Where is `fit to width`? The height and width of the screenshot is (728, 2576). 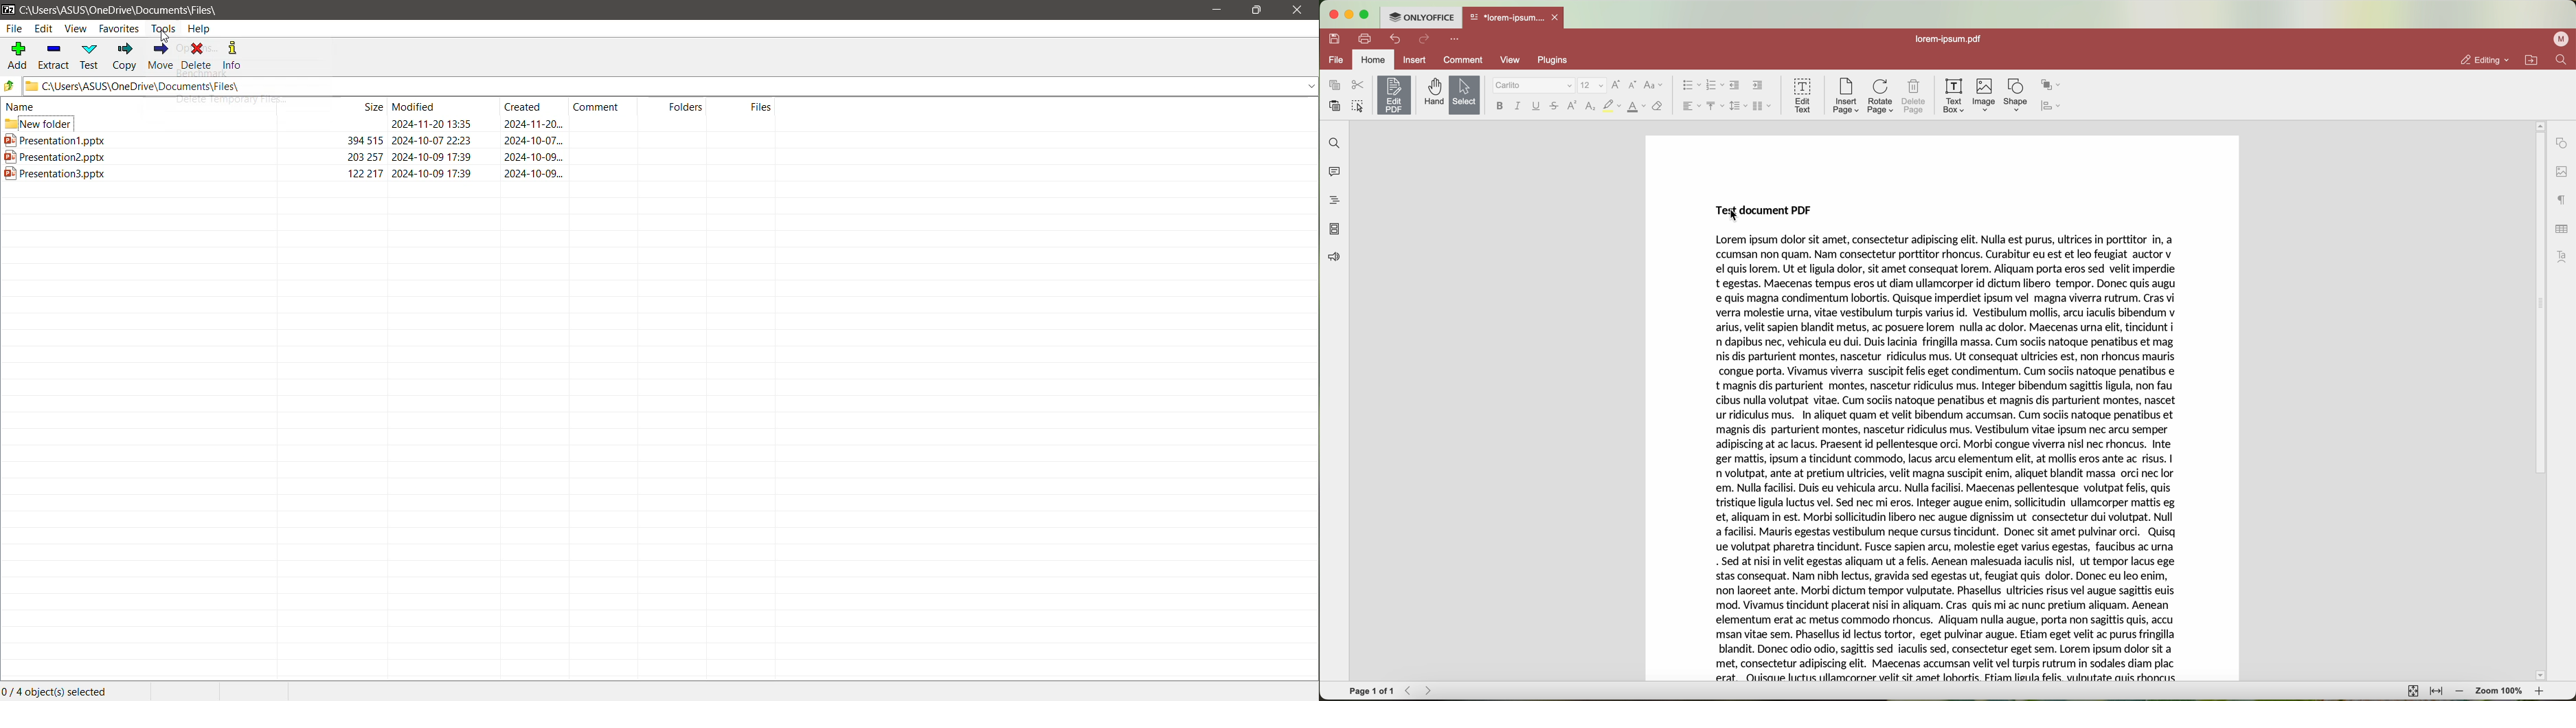
fit to width is located at coordinates (2437, 692).